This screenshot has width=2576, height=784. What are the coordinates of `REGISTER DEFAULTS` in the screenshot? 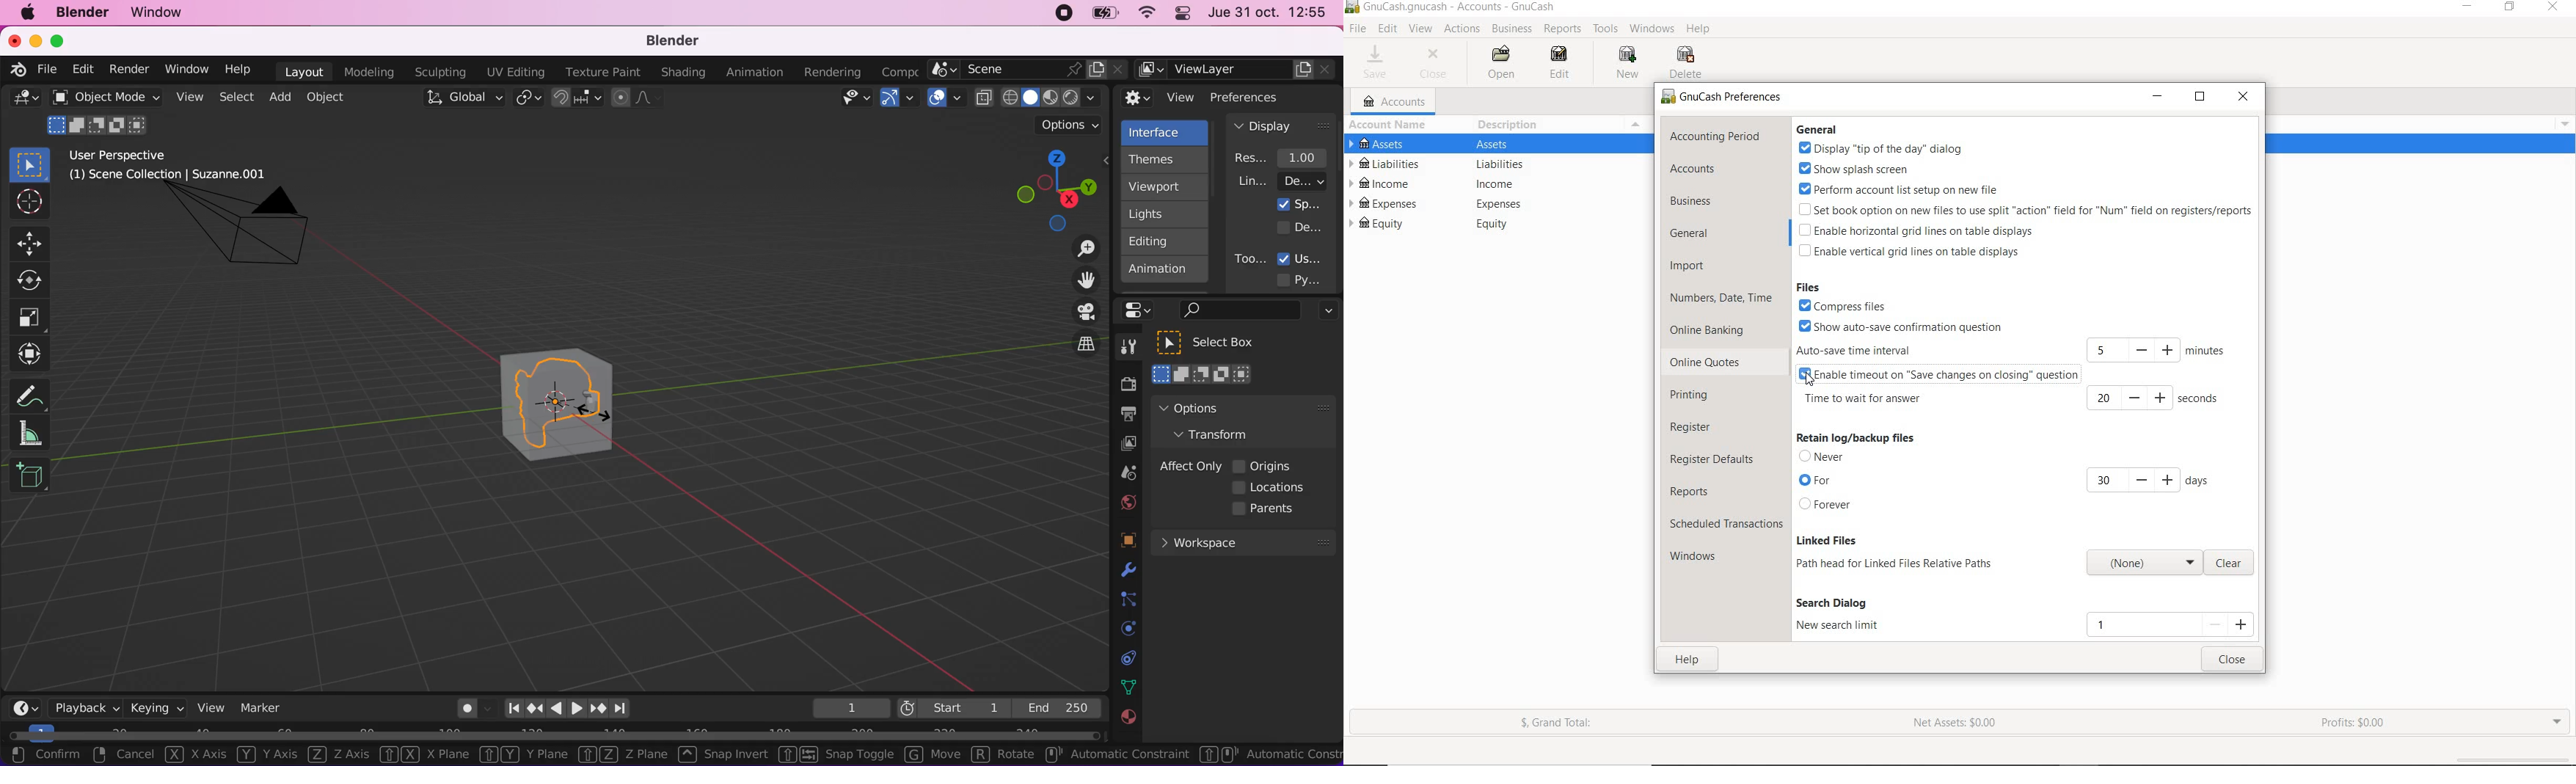 It's located at (1713, 459).